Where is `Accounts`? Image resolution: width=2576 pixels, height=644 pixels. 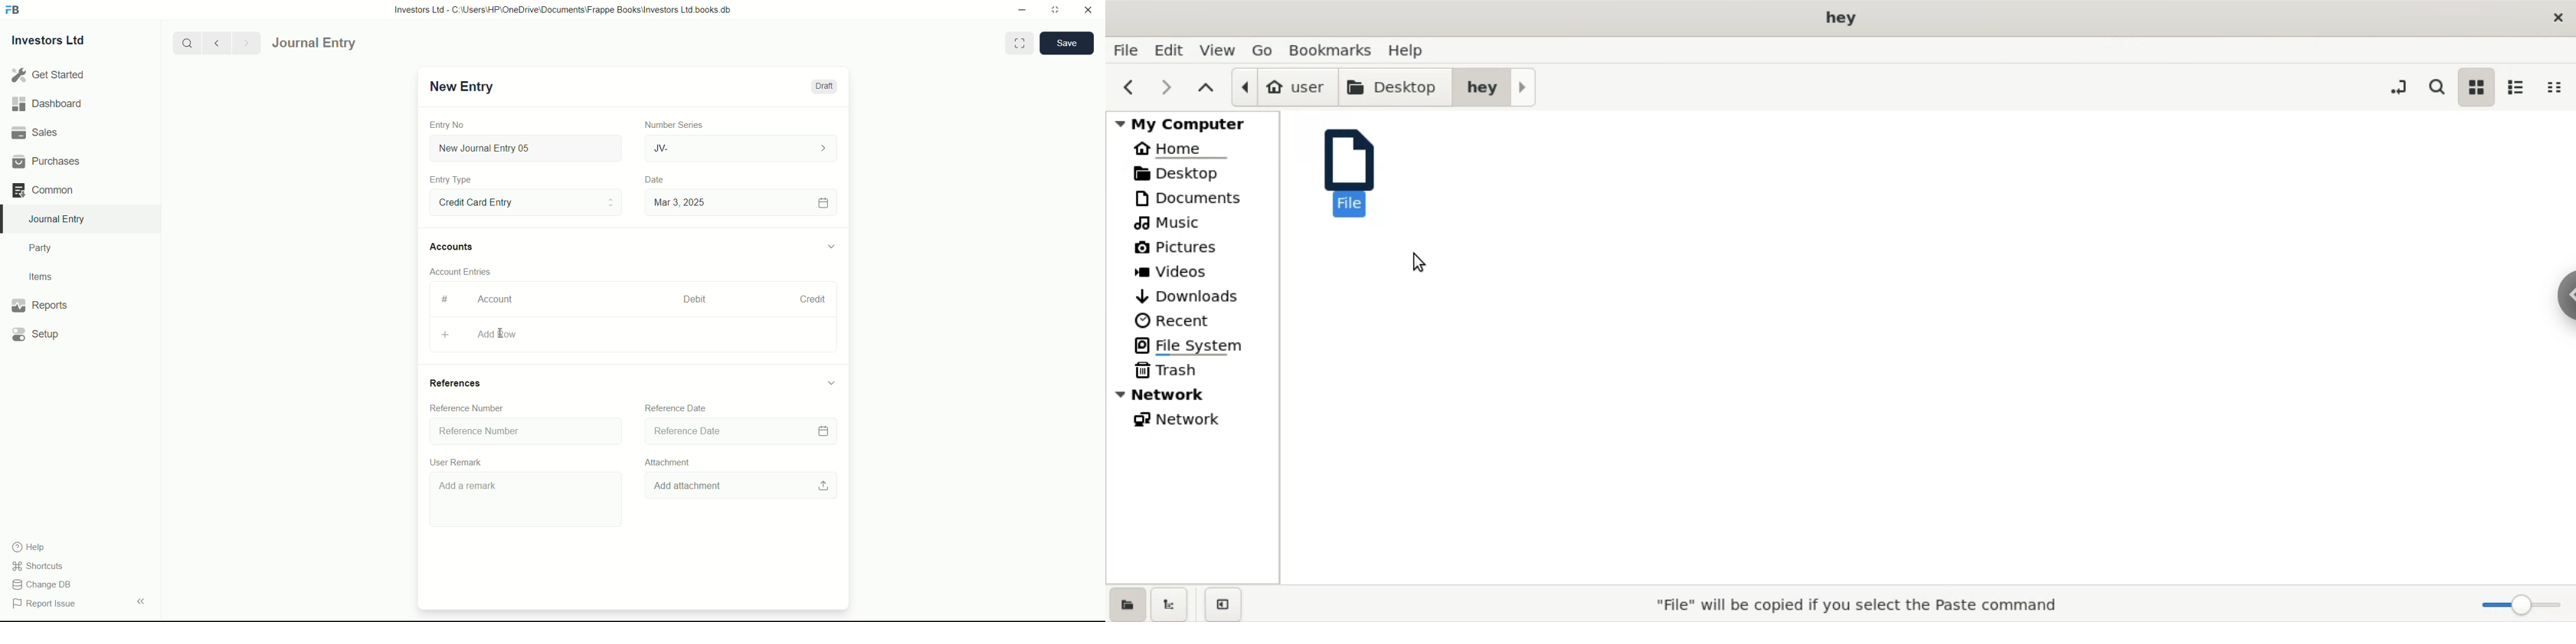
Accounts is located at coordinates (454, 247).